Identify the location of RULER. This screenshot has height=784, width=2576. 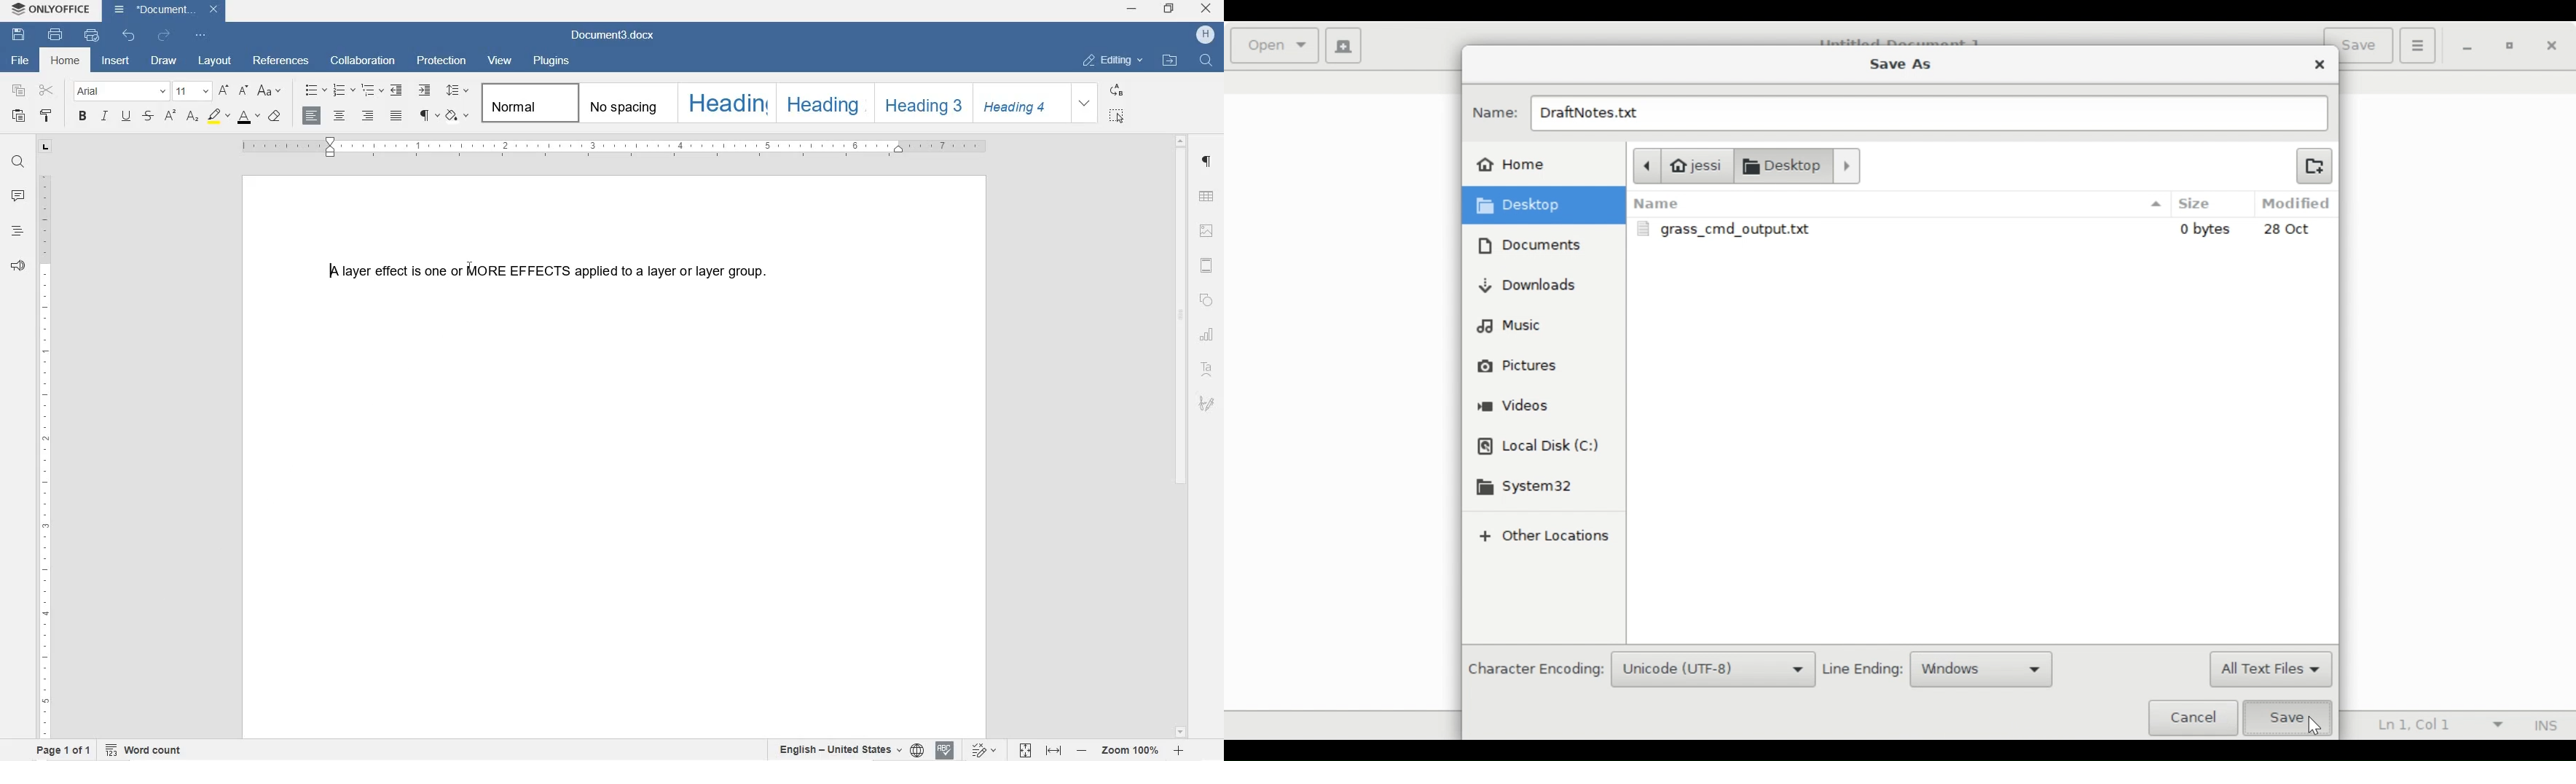
(44, 454).